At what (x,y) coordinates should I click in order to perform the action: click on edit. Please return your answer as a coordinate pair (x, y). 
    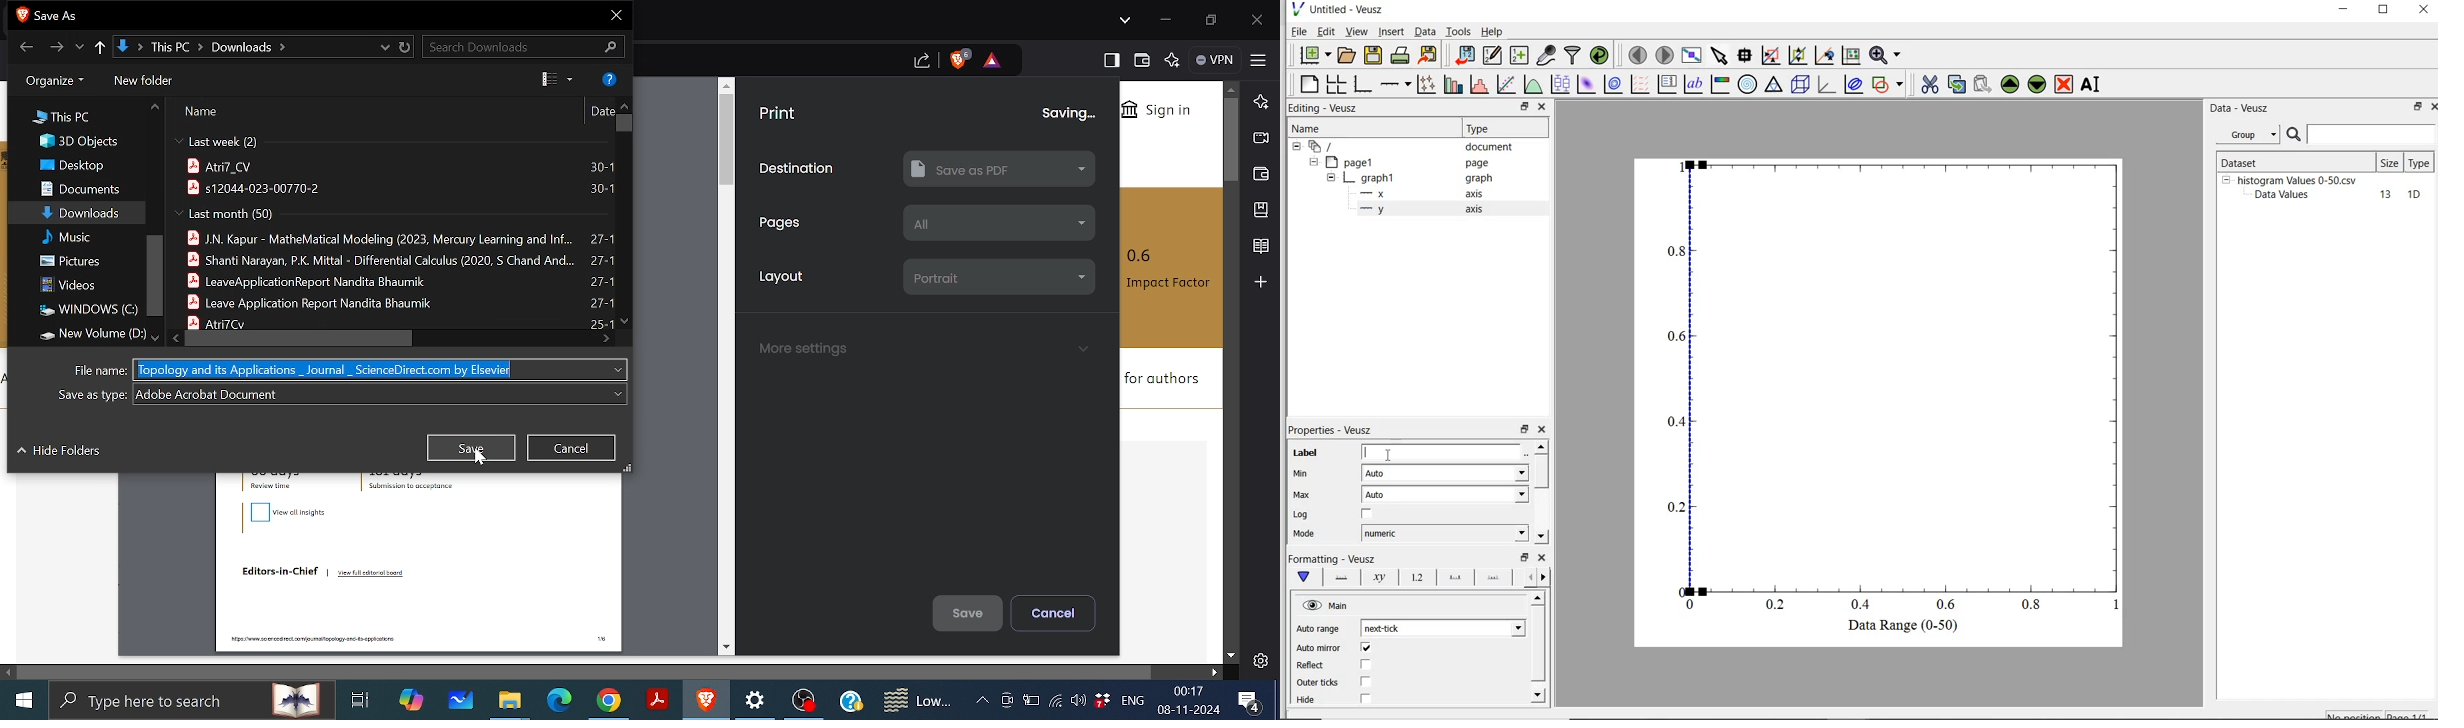
    Looking at the image, I should click on (1326, 31).